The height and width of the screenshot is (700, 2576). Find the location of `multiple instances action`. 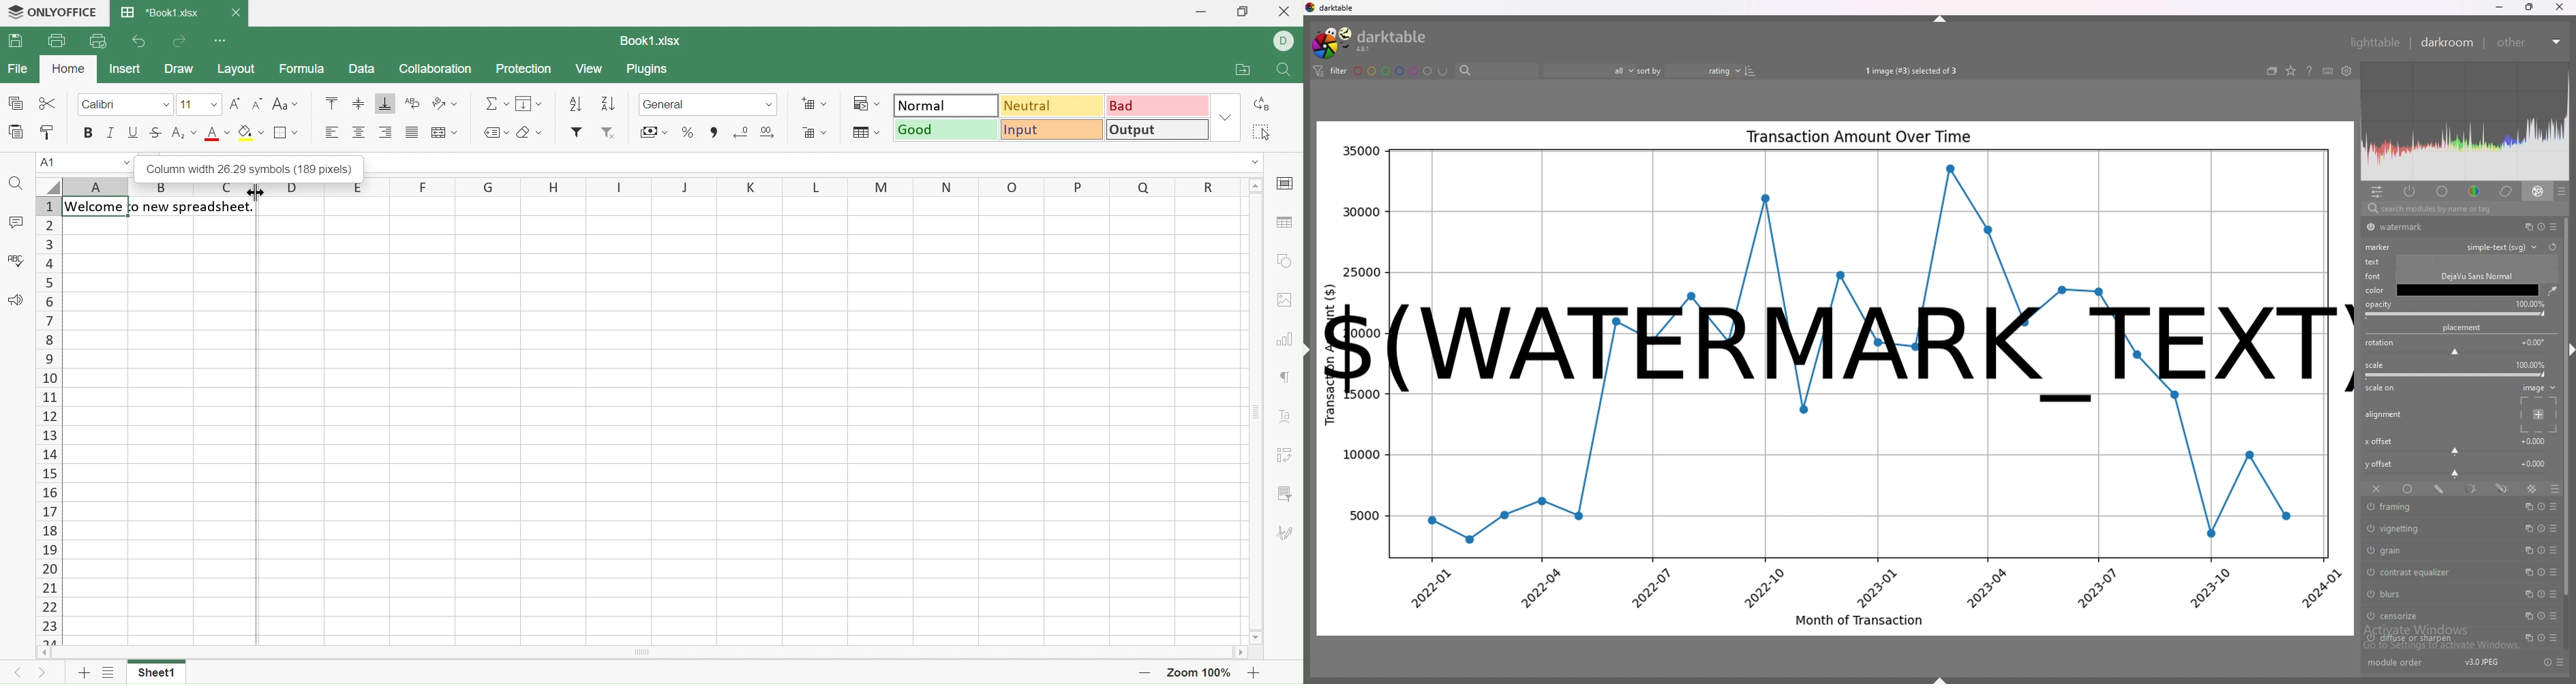

multiple instances action is located at coordinates (2529, 506).